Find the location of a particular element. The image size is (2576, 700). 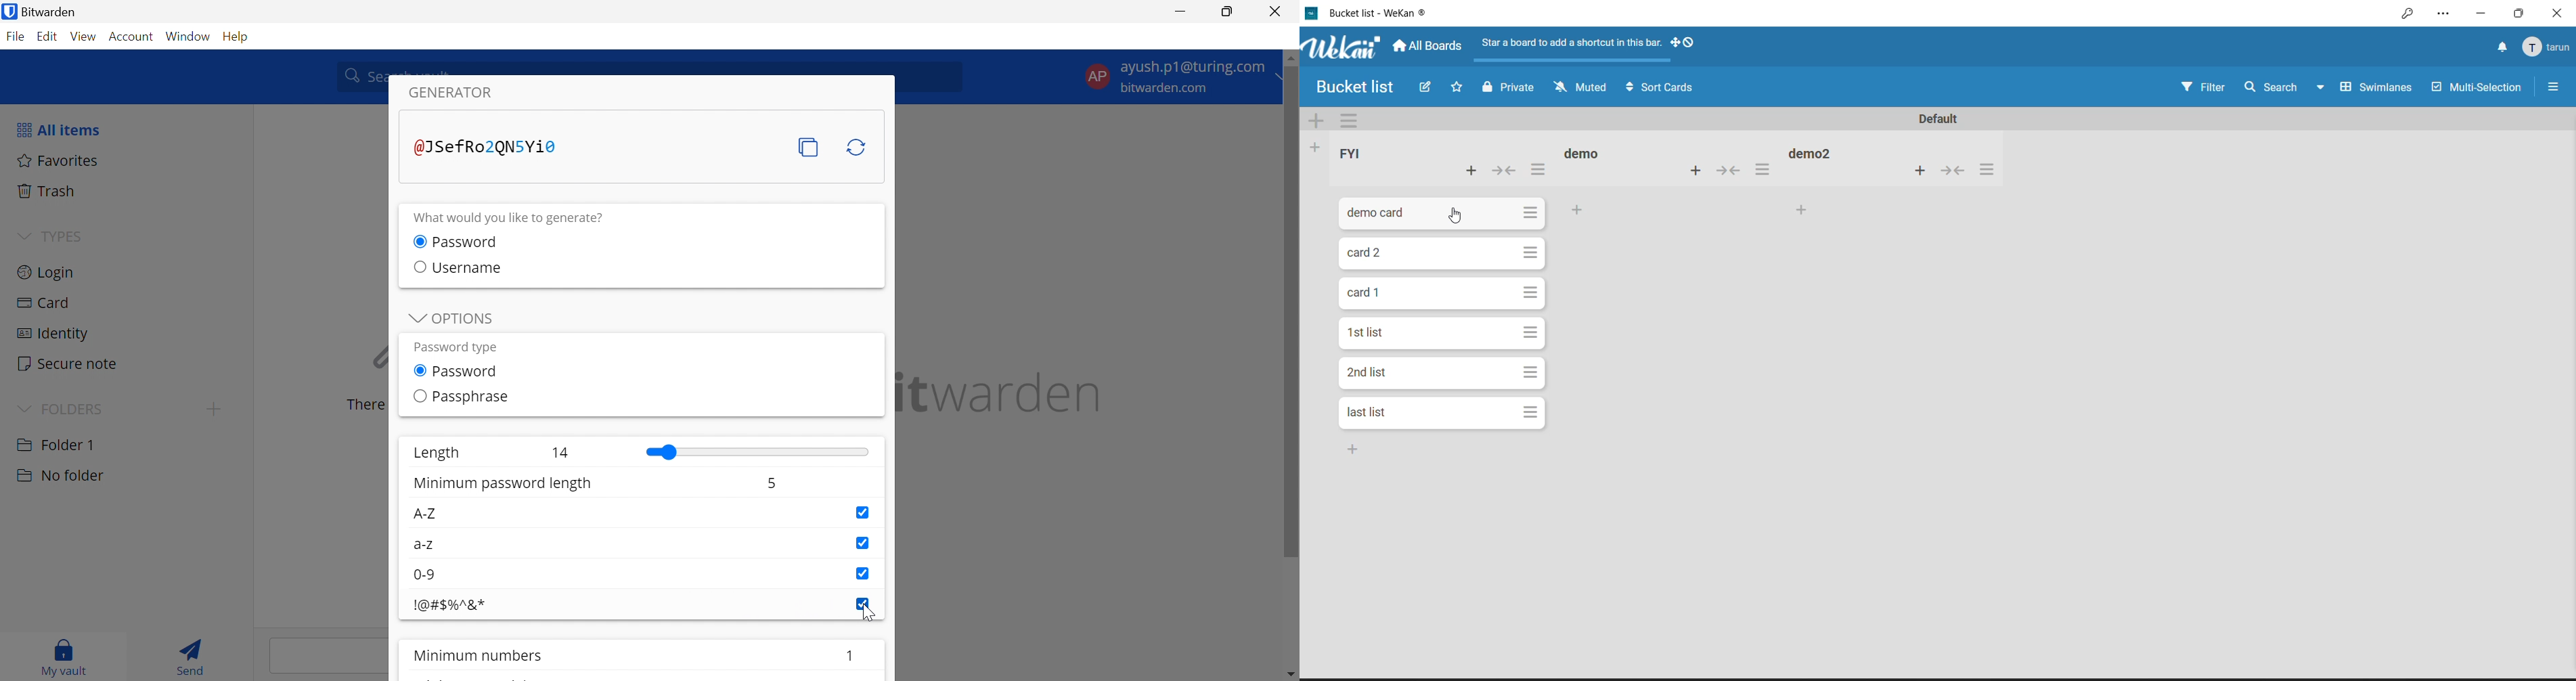

Regenerate password is located at coordinates (858, 148).